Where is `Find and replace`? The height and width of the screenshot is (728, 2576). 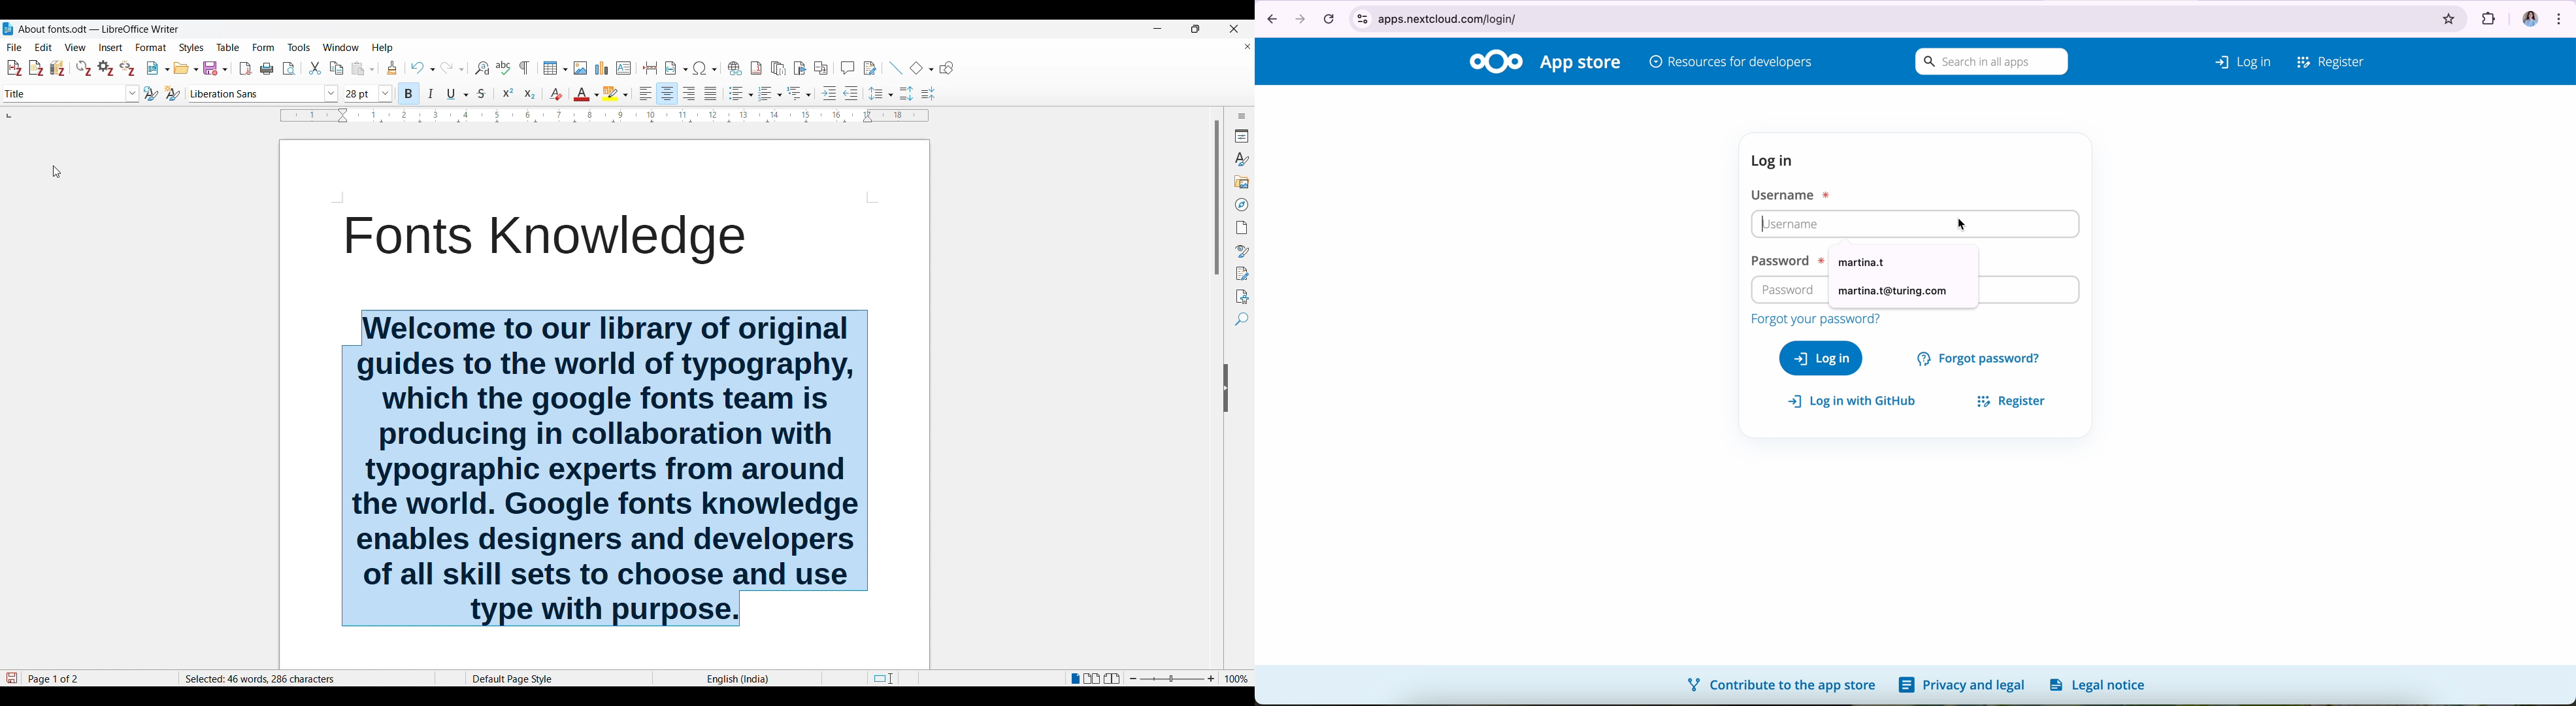
Find and replace is located at coordinates (482, 69).